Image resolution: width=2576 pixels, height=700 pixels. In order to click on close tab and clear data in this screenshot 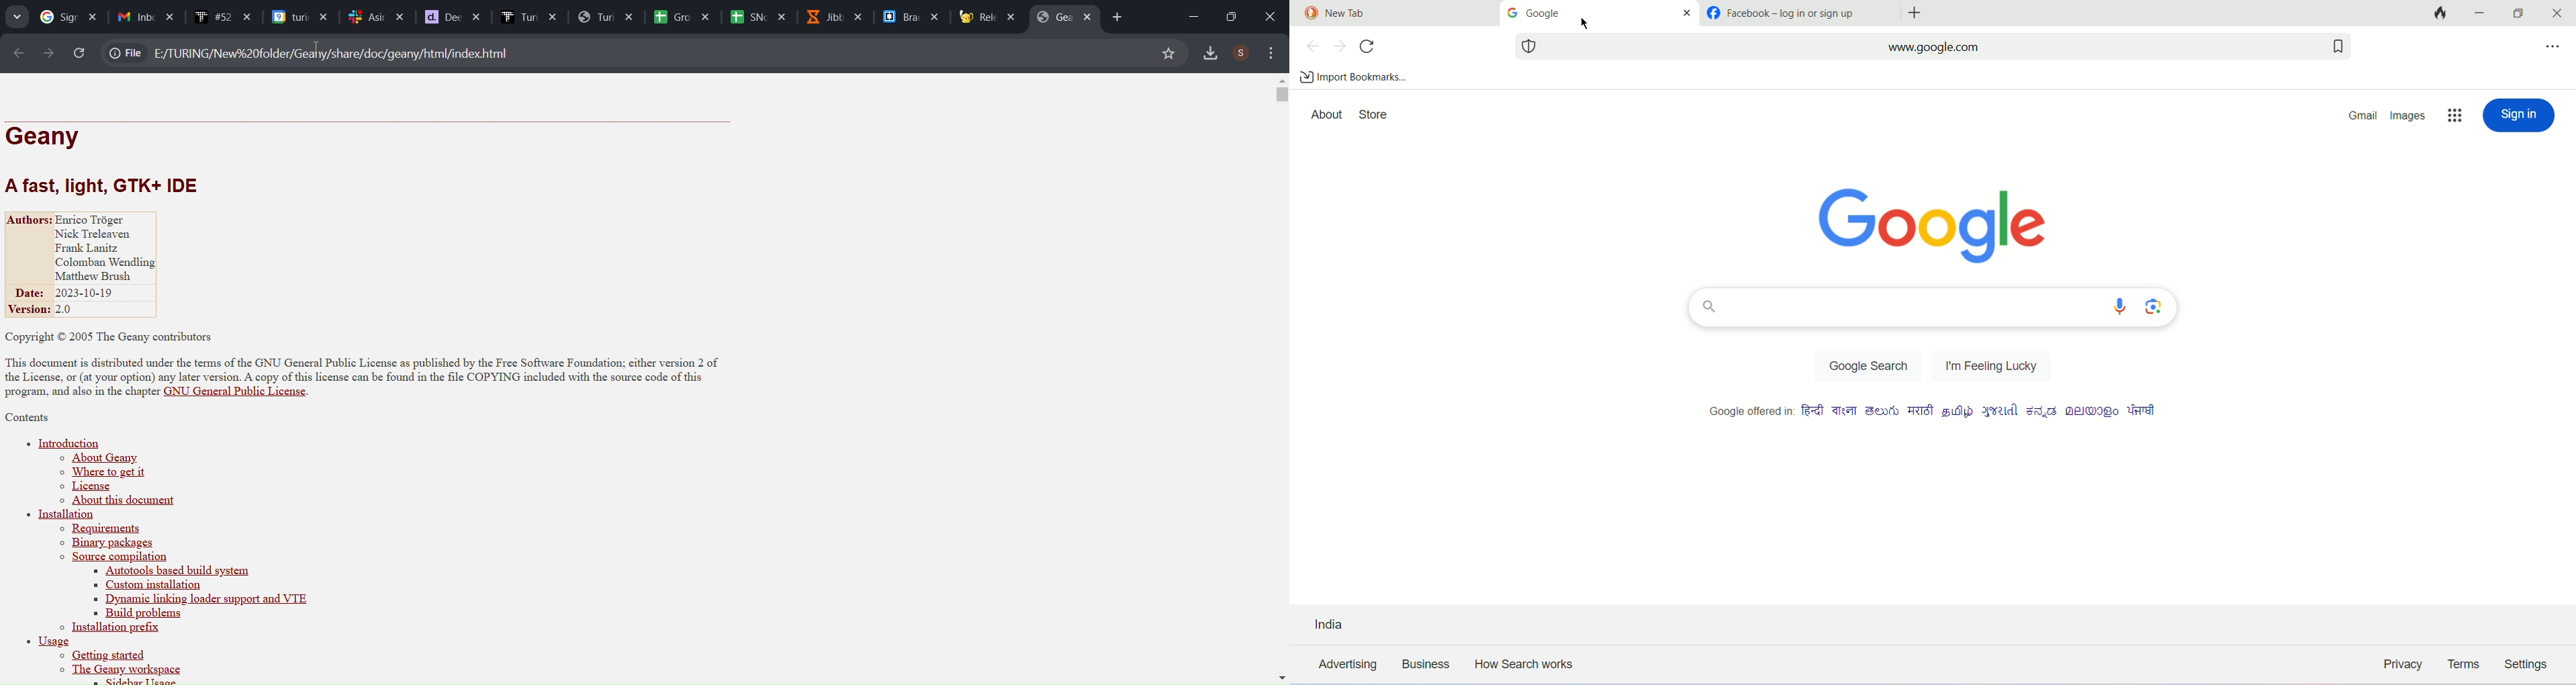, I will do `click(2441, 13)`.